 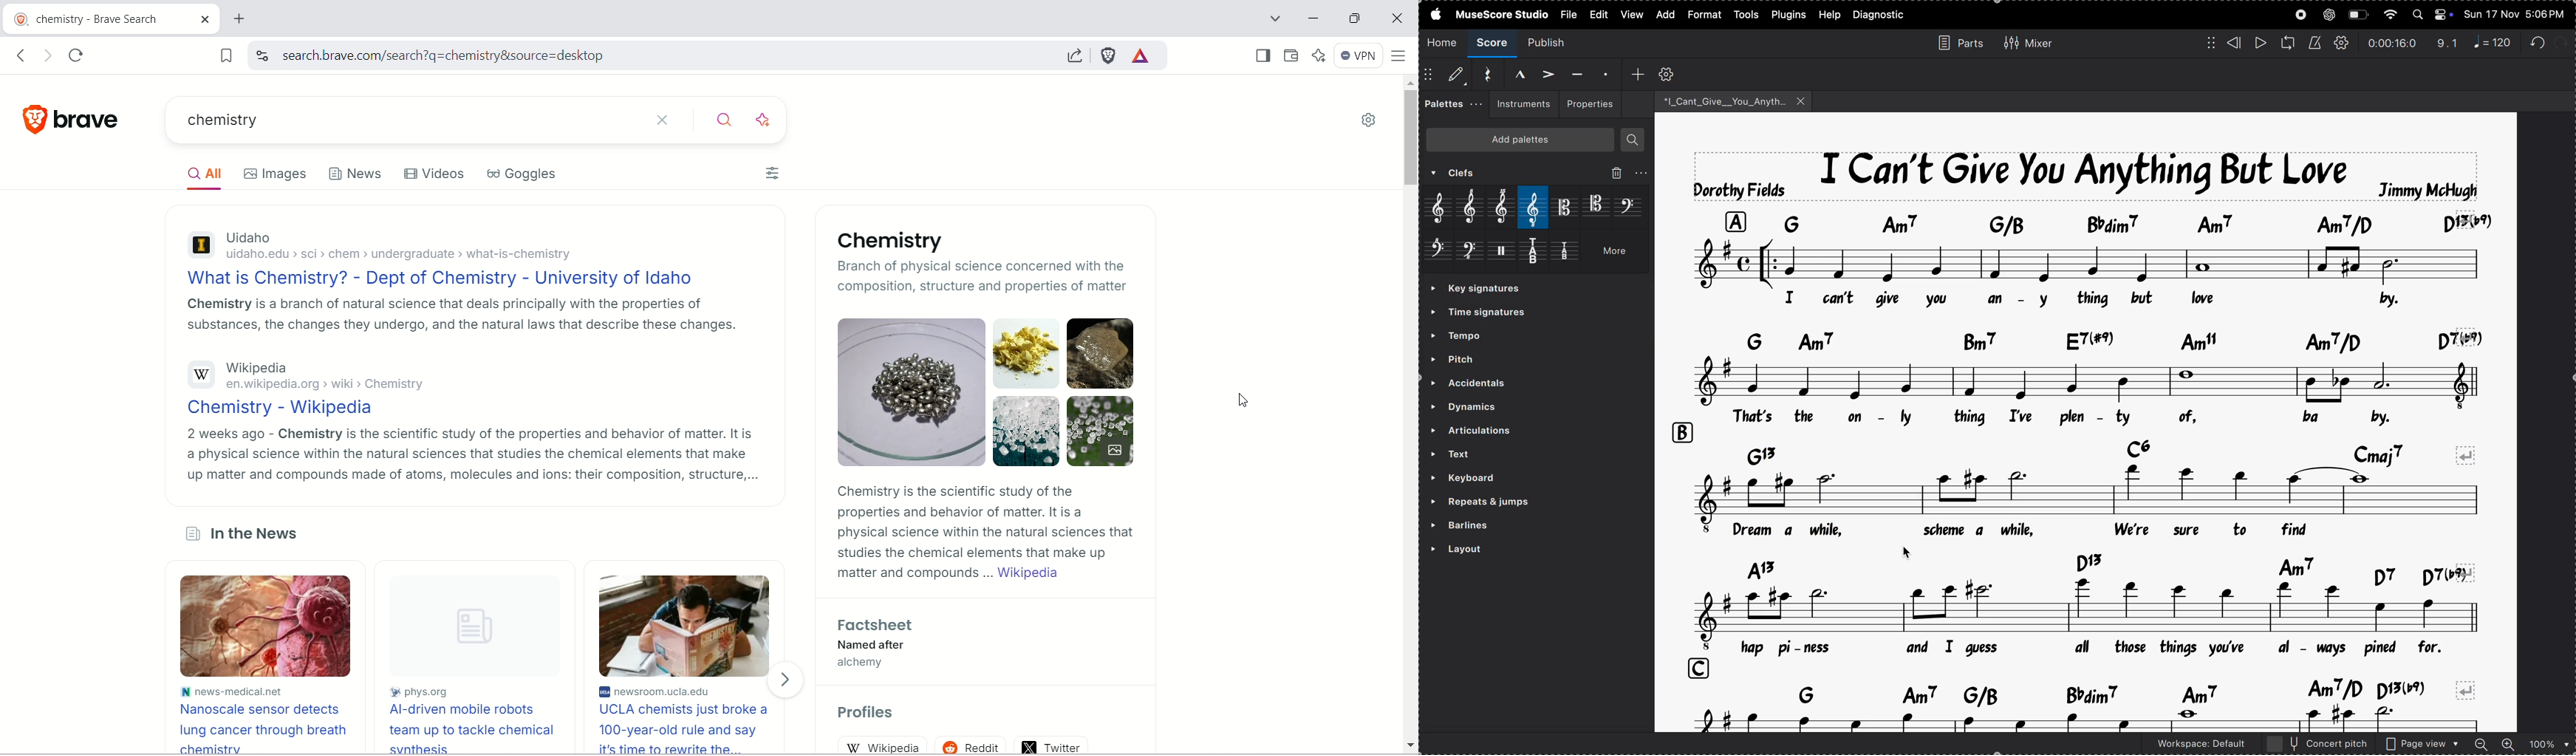 I want to click on Branch of physical science concerned with the
composition structure and properties of matter, so click(x=988, y=276).